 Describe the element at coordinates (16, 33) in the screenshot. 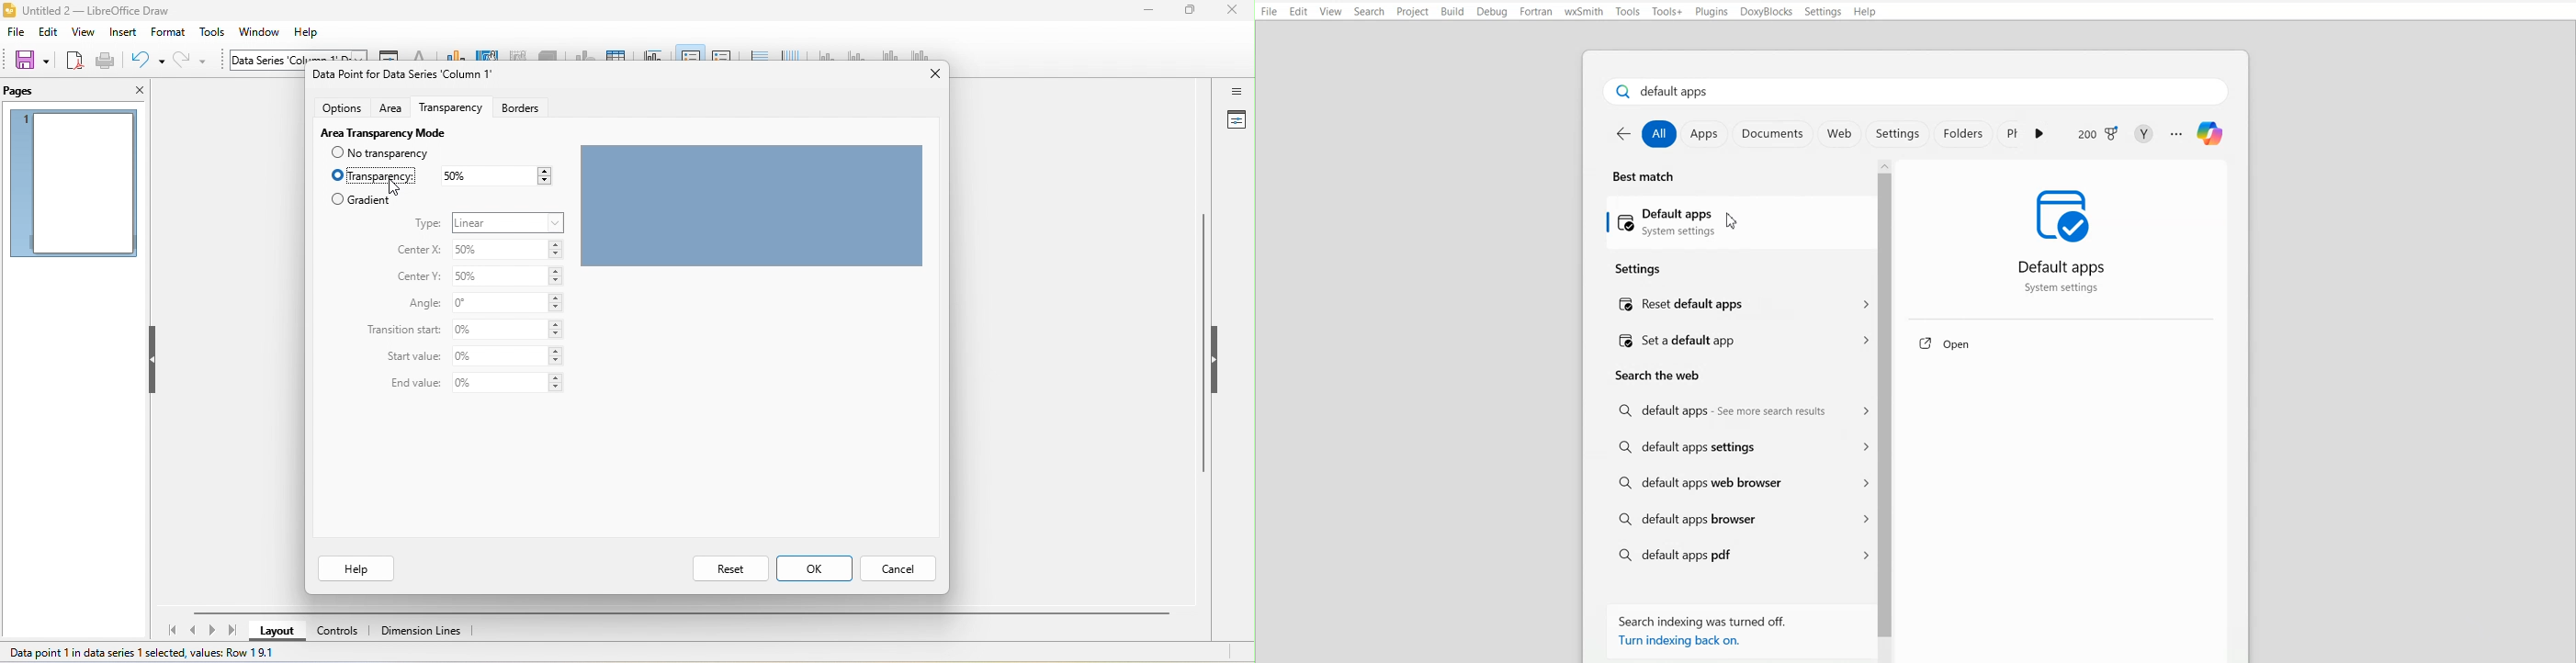

I see `file` at that location.